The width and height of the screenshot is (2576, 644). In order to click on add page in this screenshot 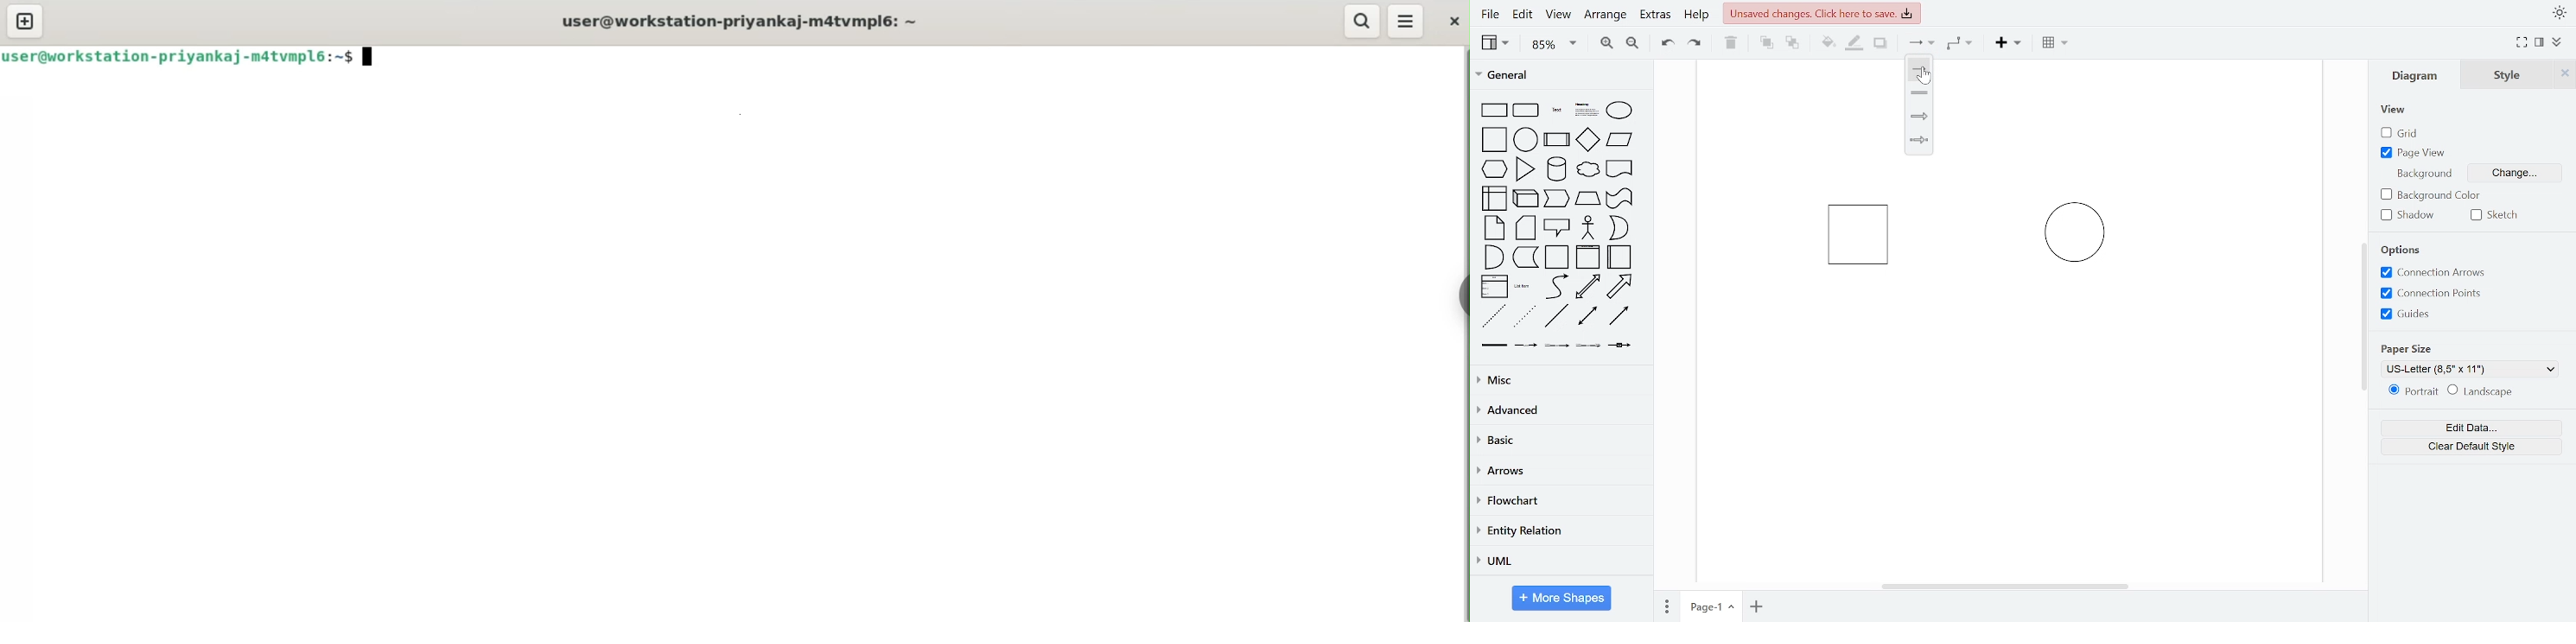, I will do `click(1757, 606)`.